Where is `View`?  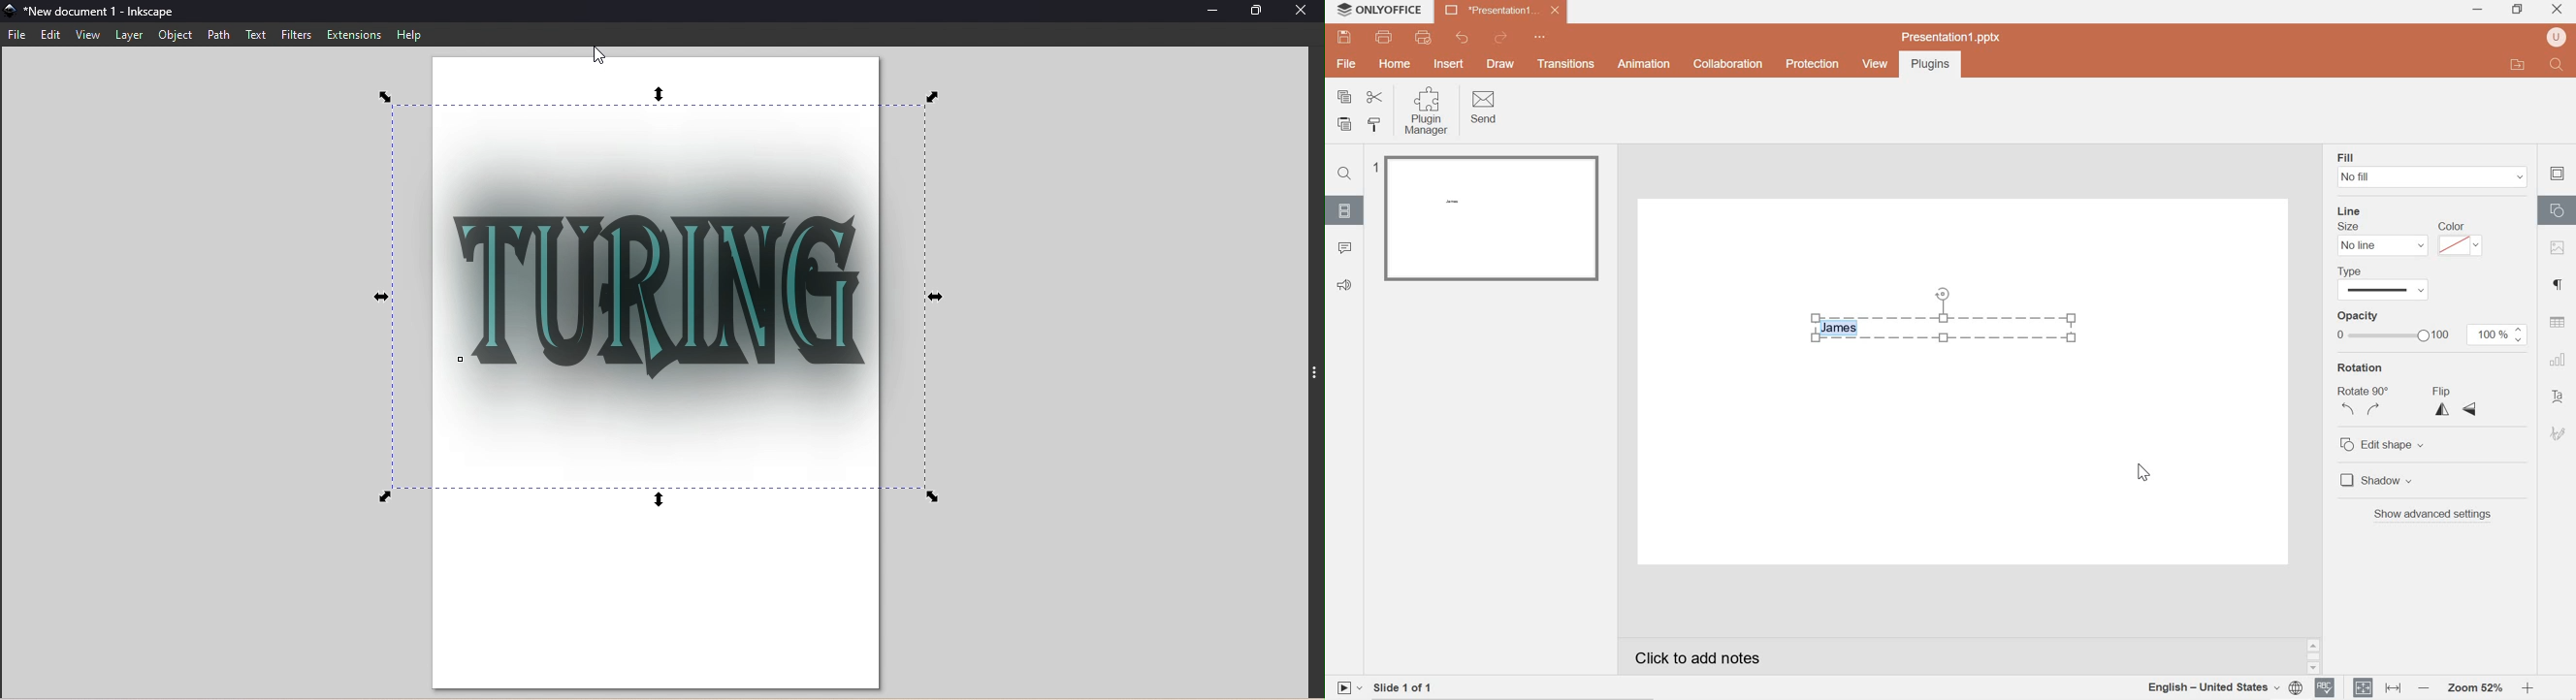 View is located at coordinates (88, 35).